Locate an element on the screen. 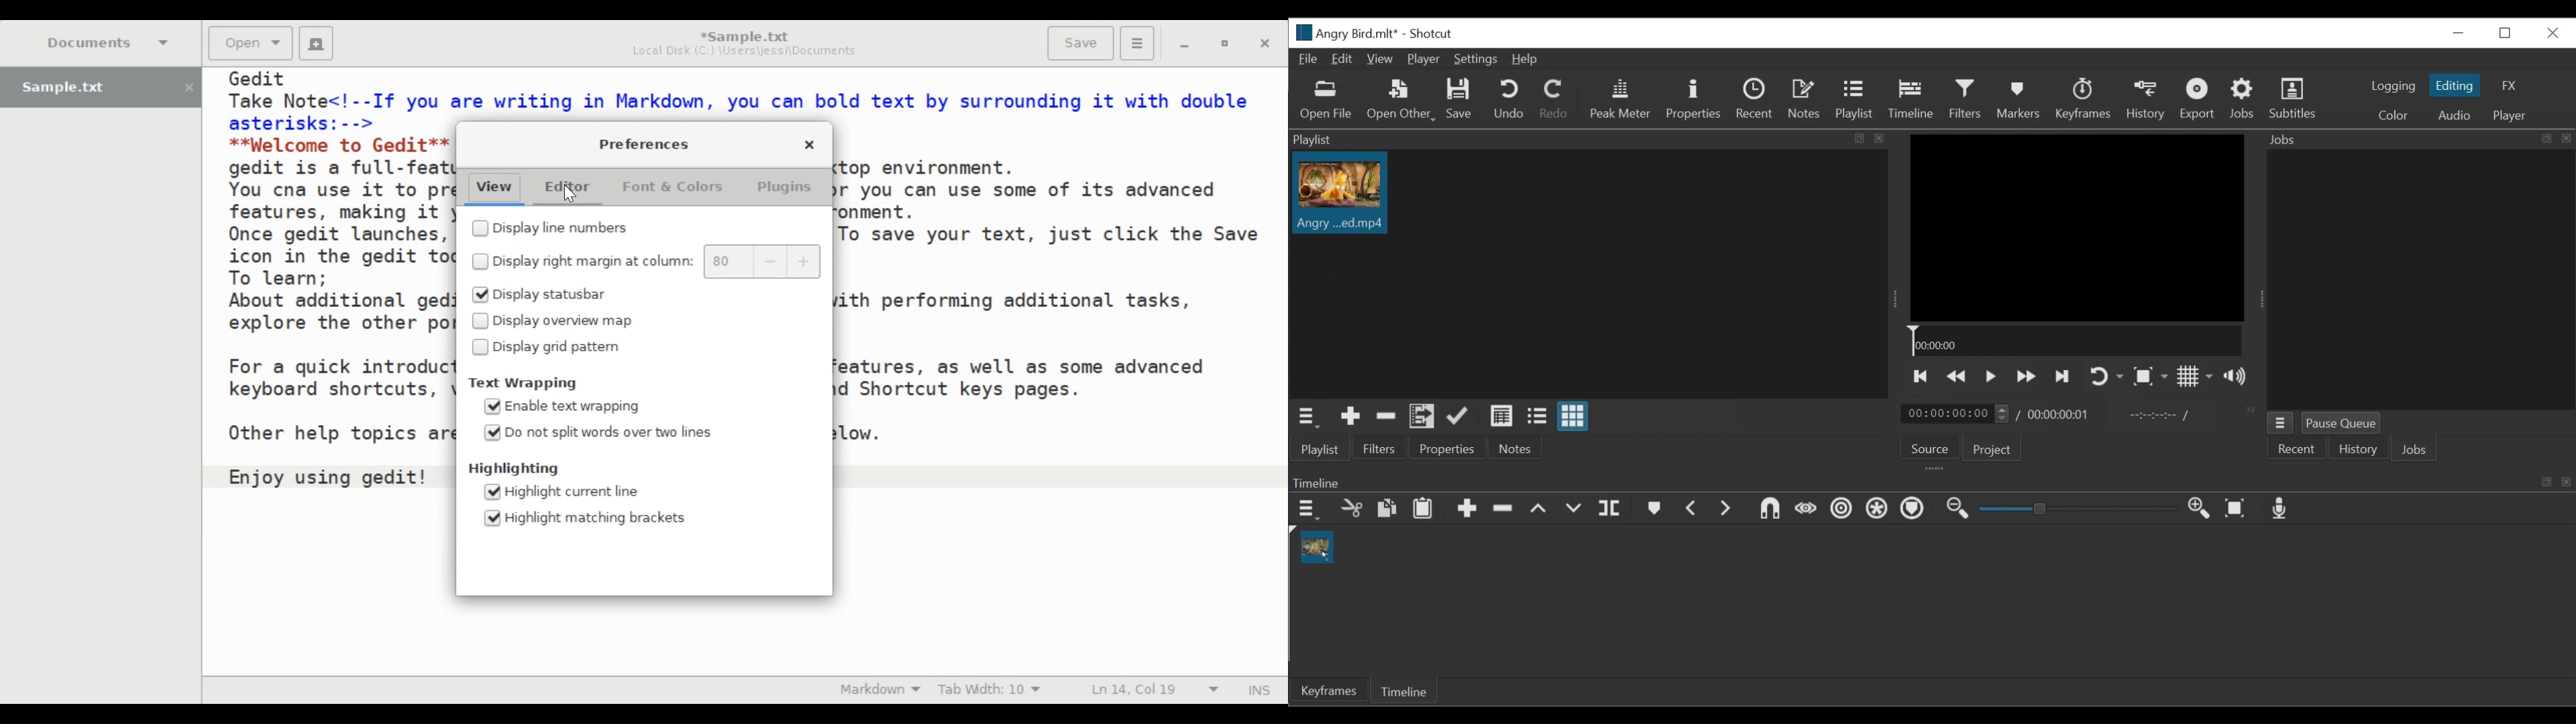 The width and height of the screenshot is (2576, 728). Remove cut is located at coordinates (1386, 417).